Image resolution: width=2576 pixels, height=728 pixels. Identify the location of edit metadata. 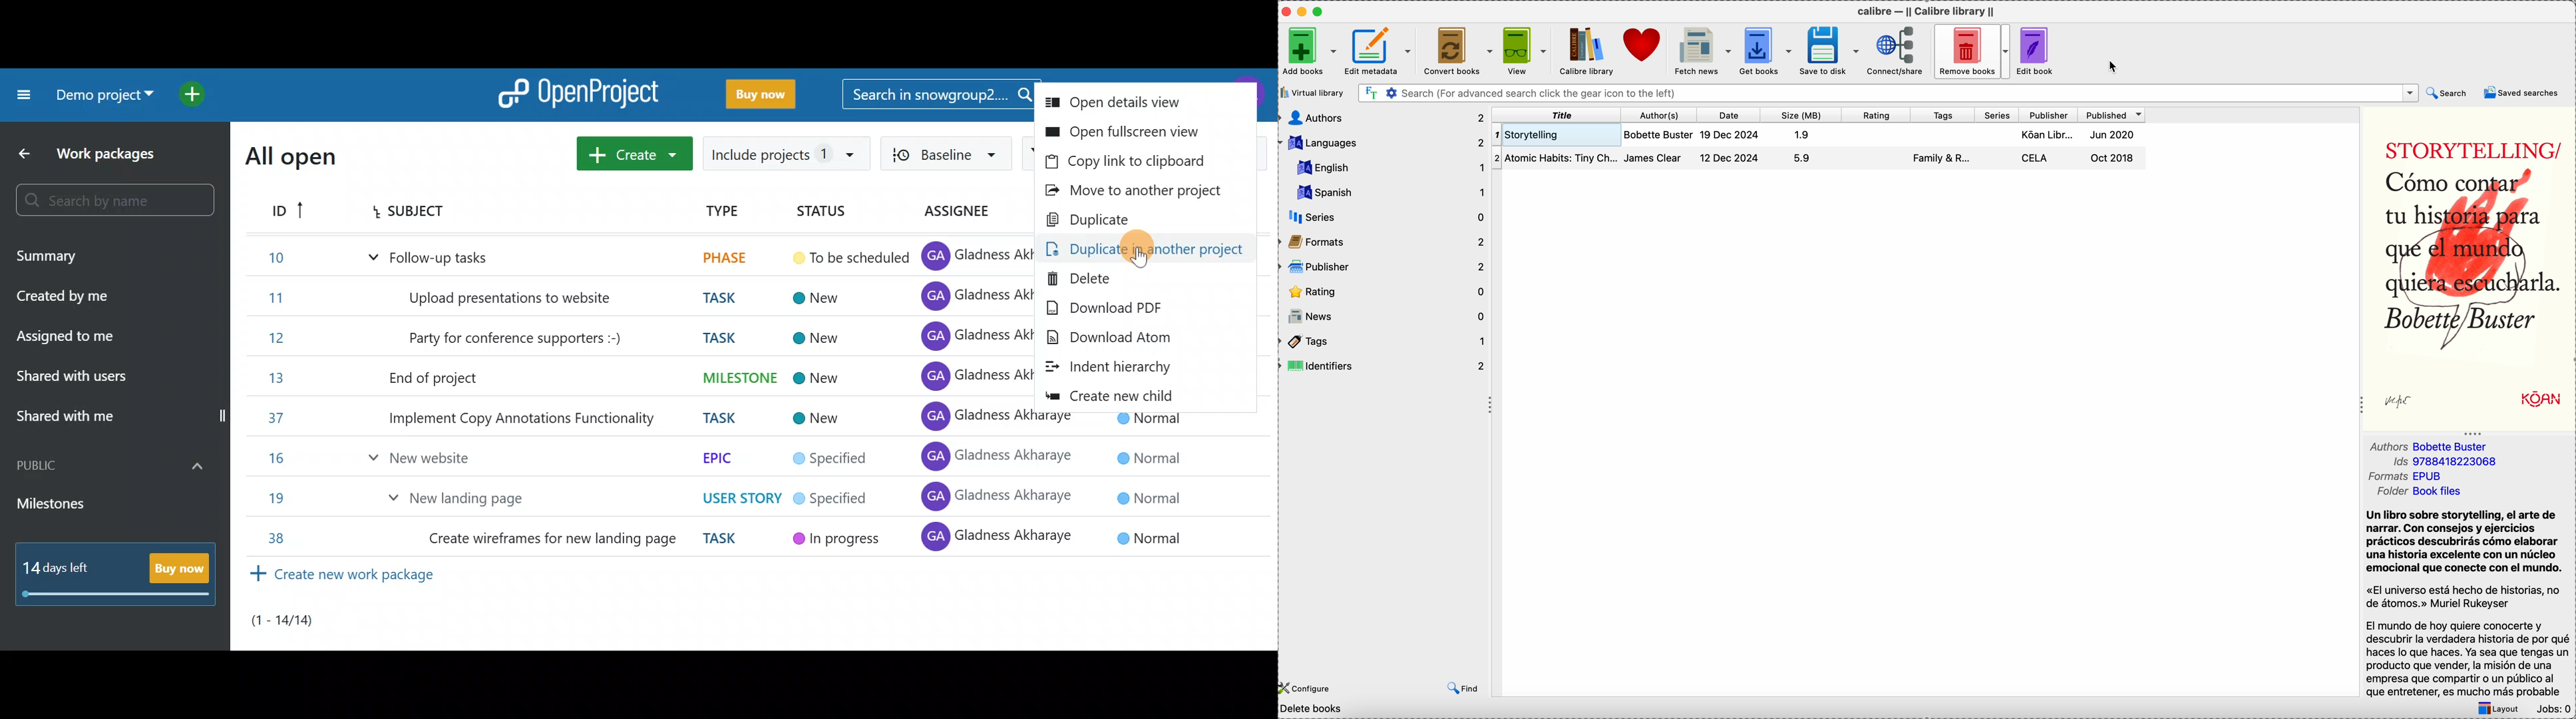
(1378, 51).